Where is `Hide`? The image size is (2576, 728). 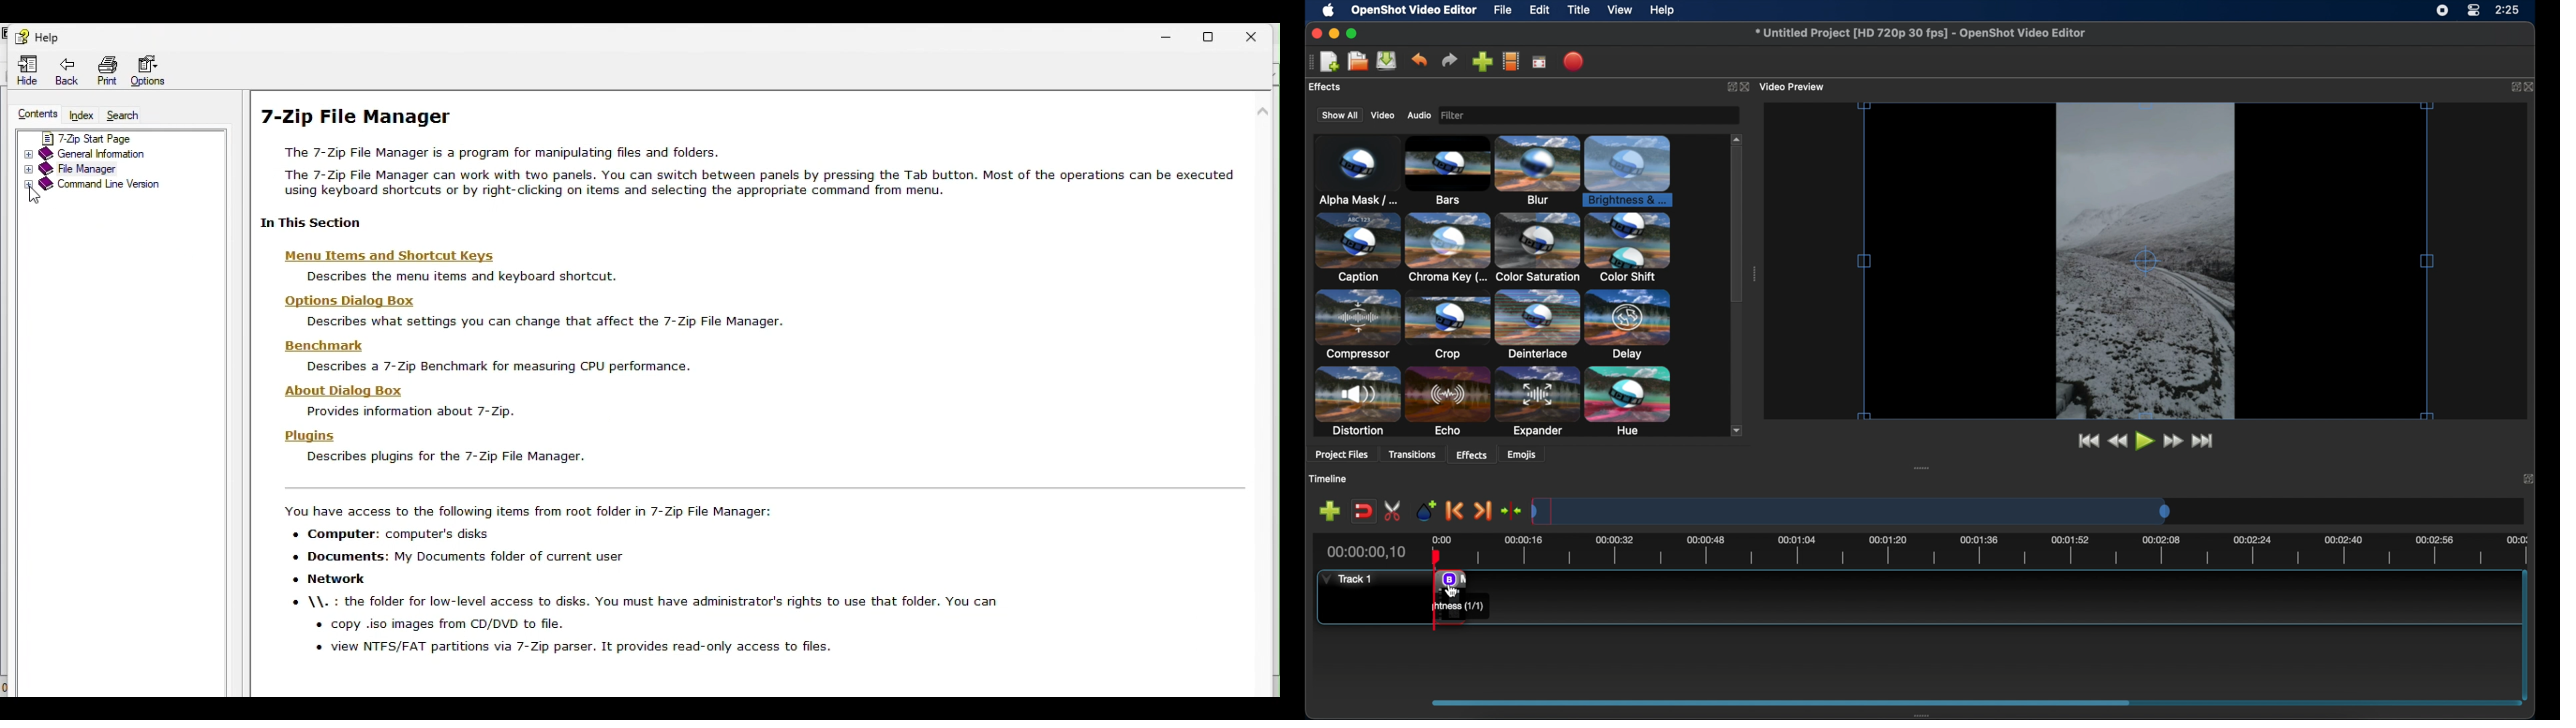
Hide is located at coordinates (27, 67).